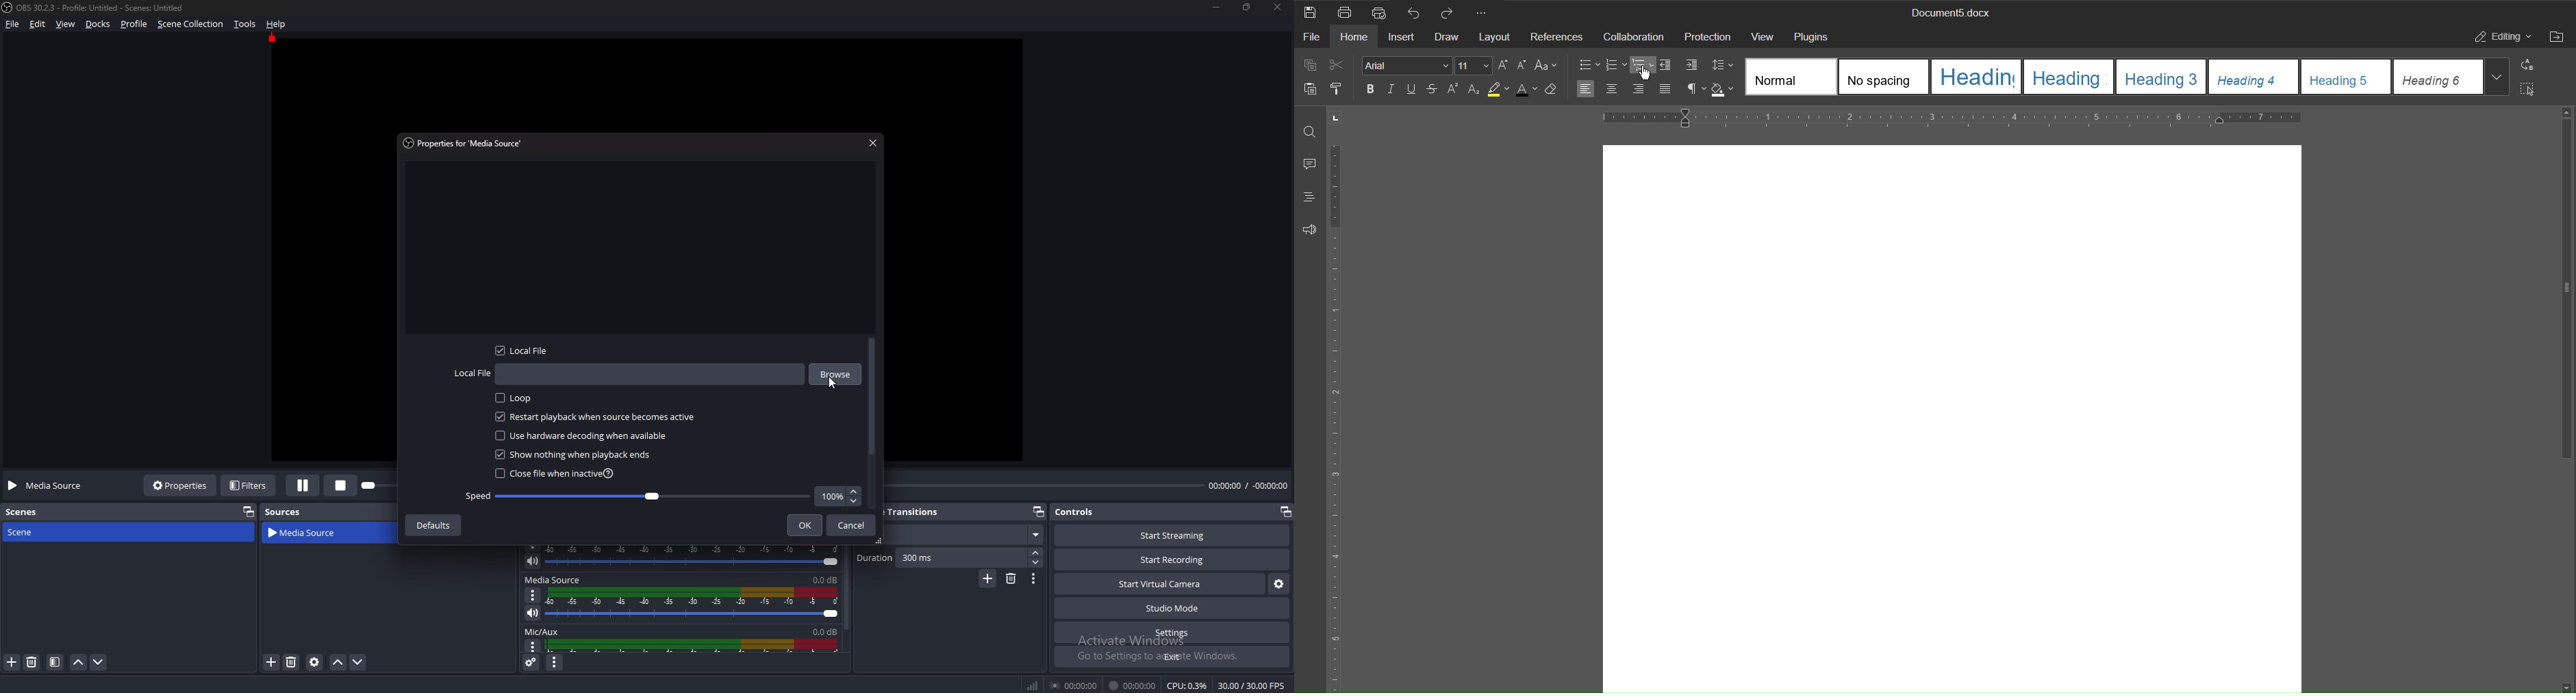 The image size is (2576, 700). Describe the element at coordinates (2256, 77) in the screenshot. I see `Heading 4` at that location.